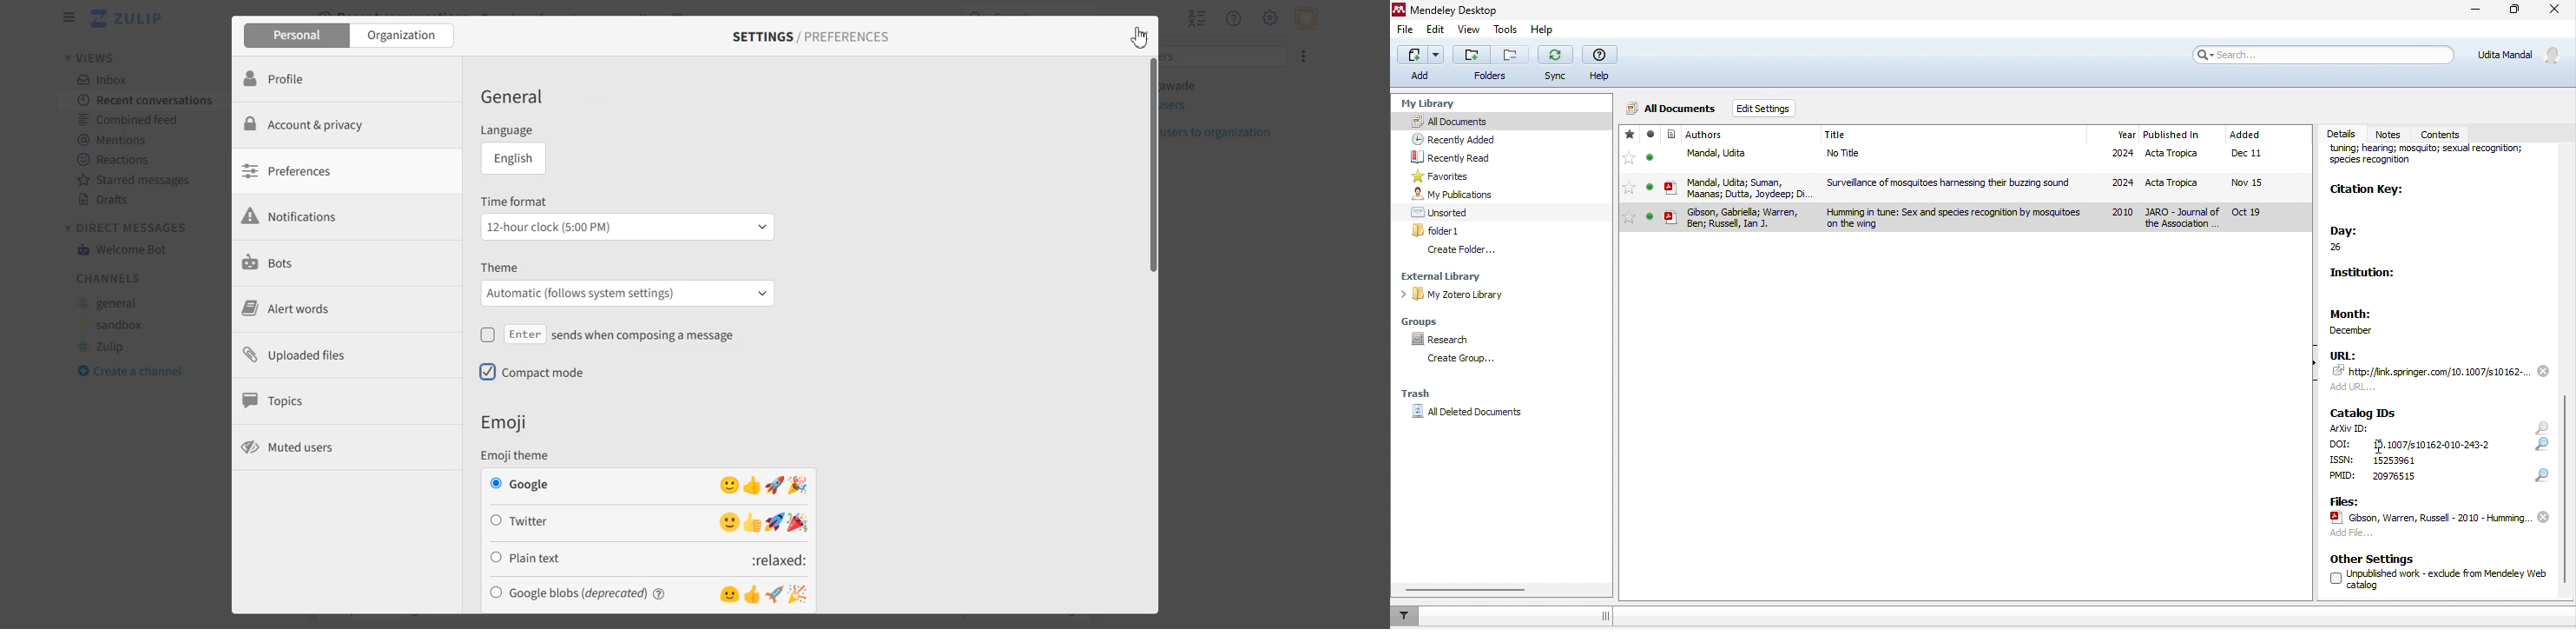 The image size is (2576, 644). I want to click on my zotero library, so click(1456, 295).